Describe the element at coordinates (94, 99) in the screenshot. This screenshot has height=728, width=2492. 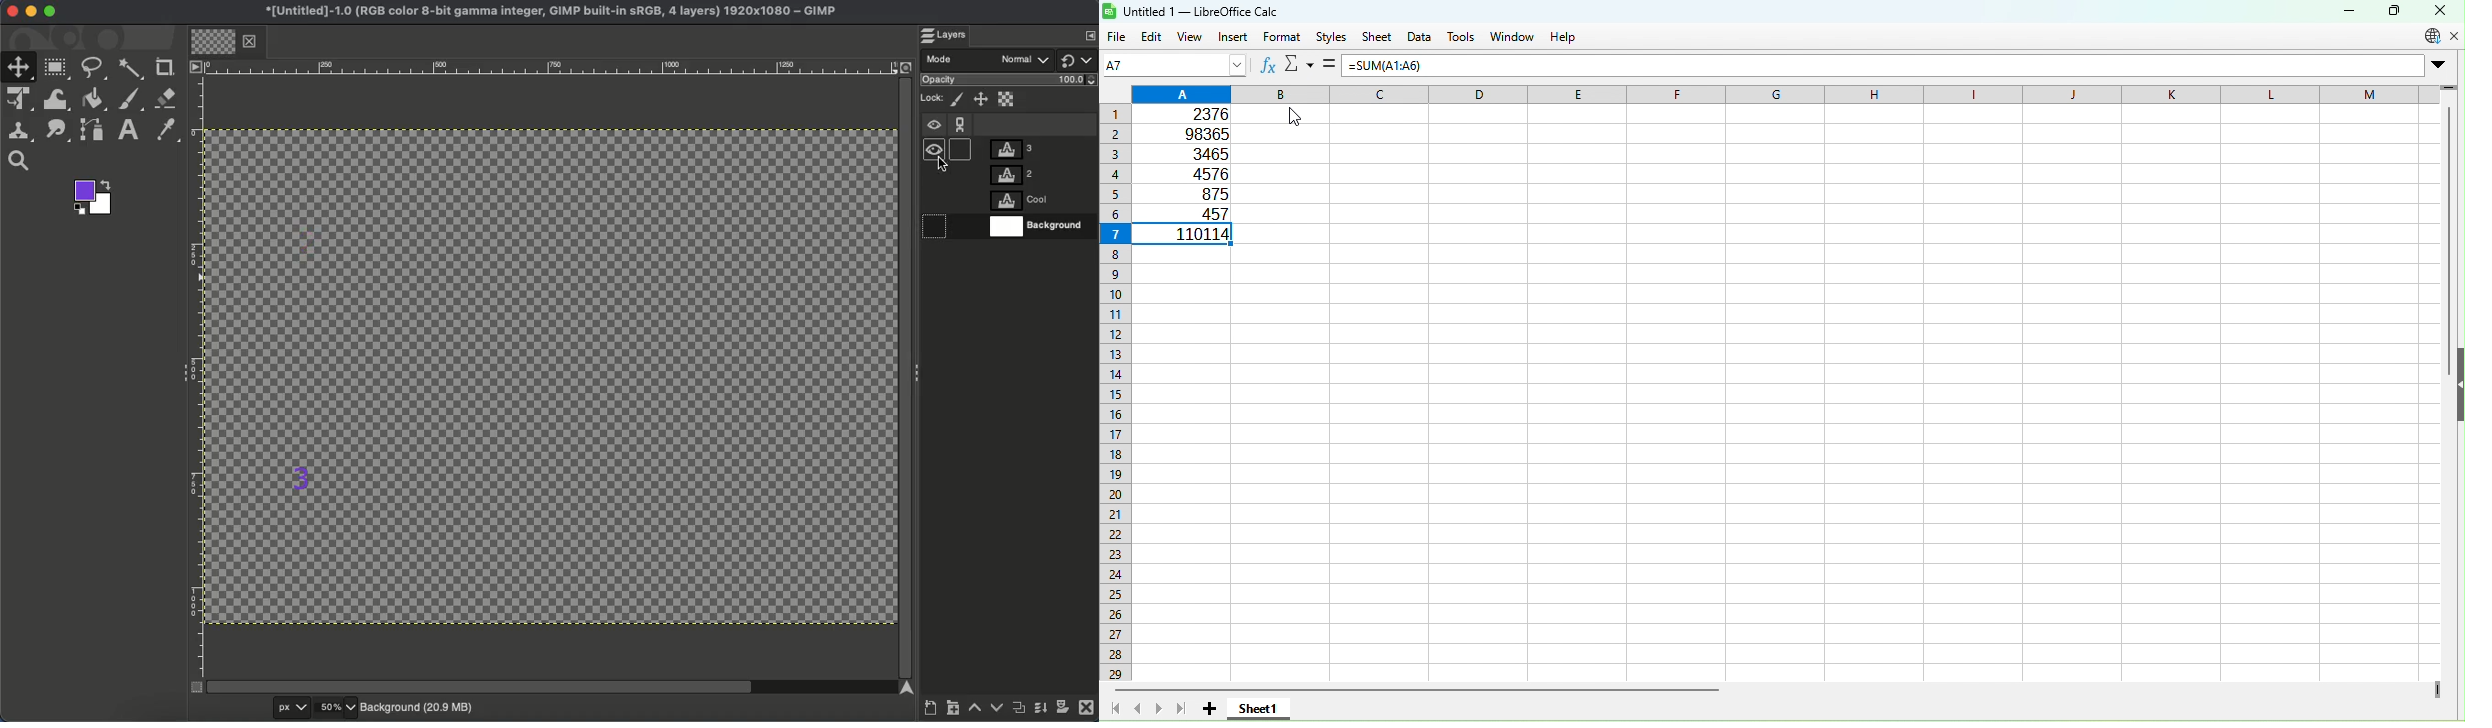
I see `Fill` at that location.